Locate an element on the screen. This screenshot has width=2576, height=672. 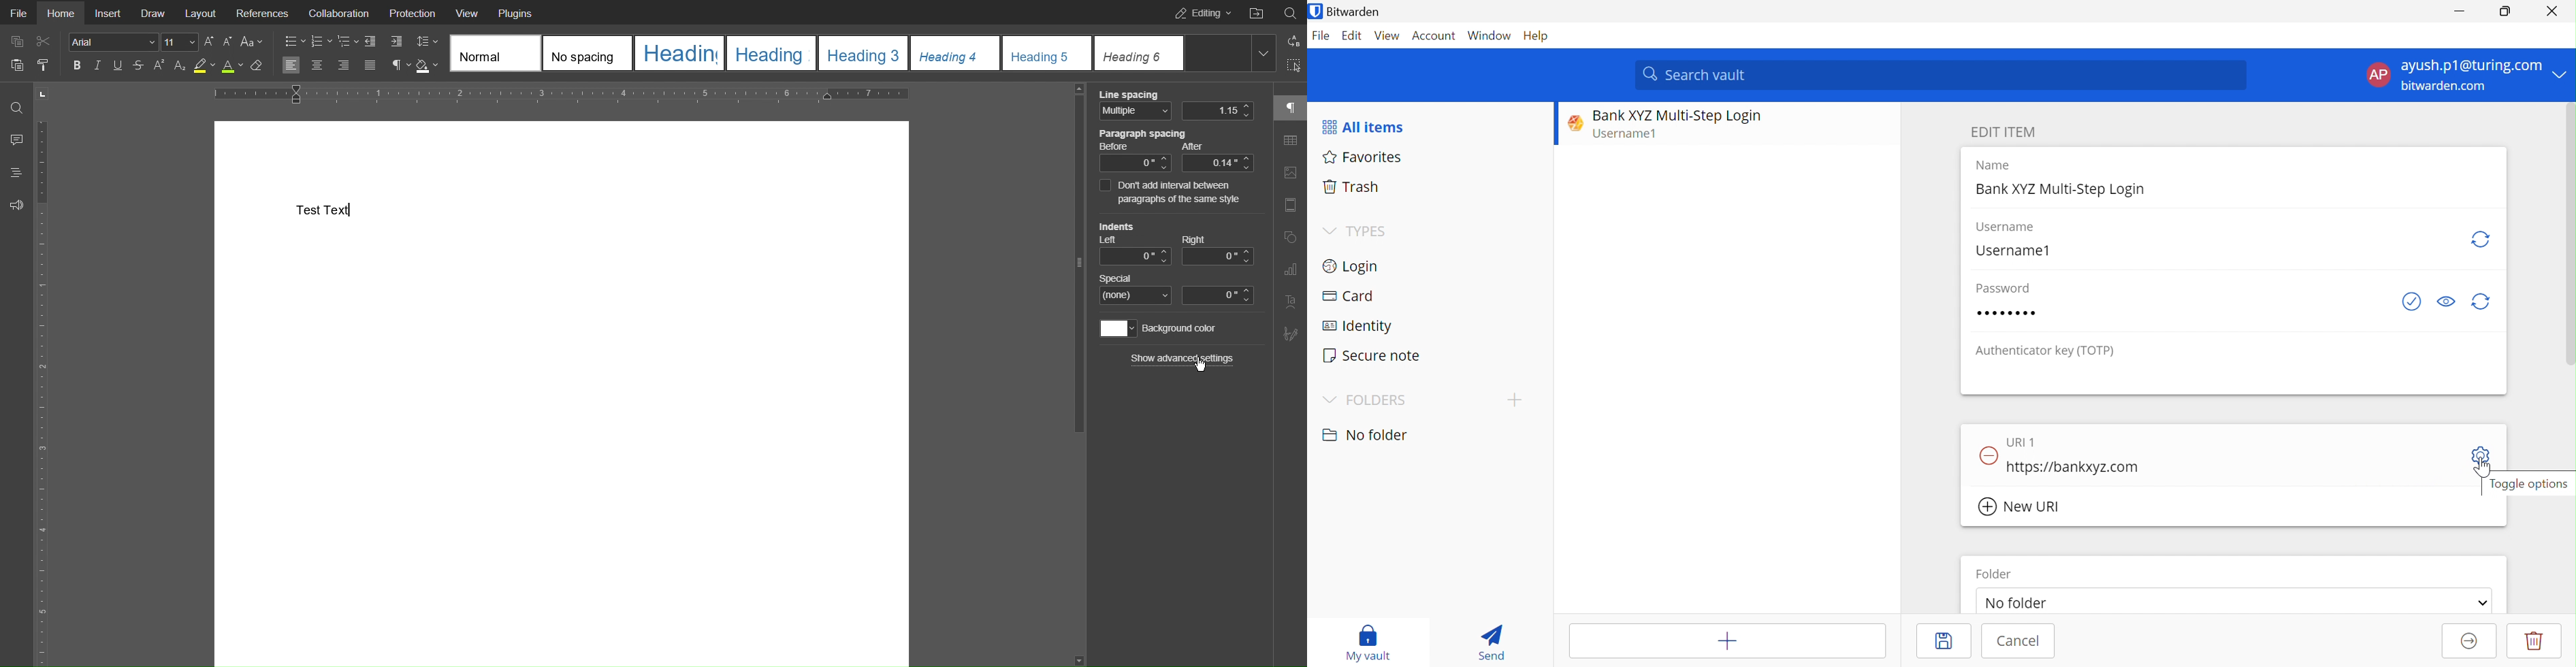
Text Cases is located at coordinates (251, 42).